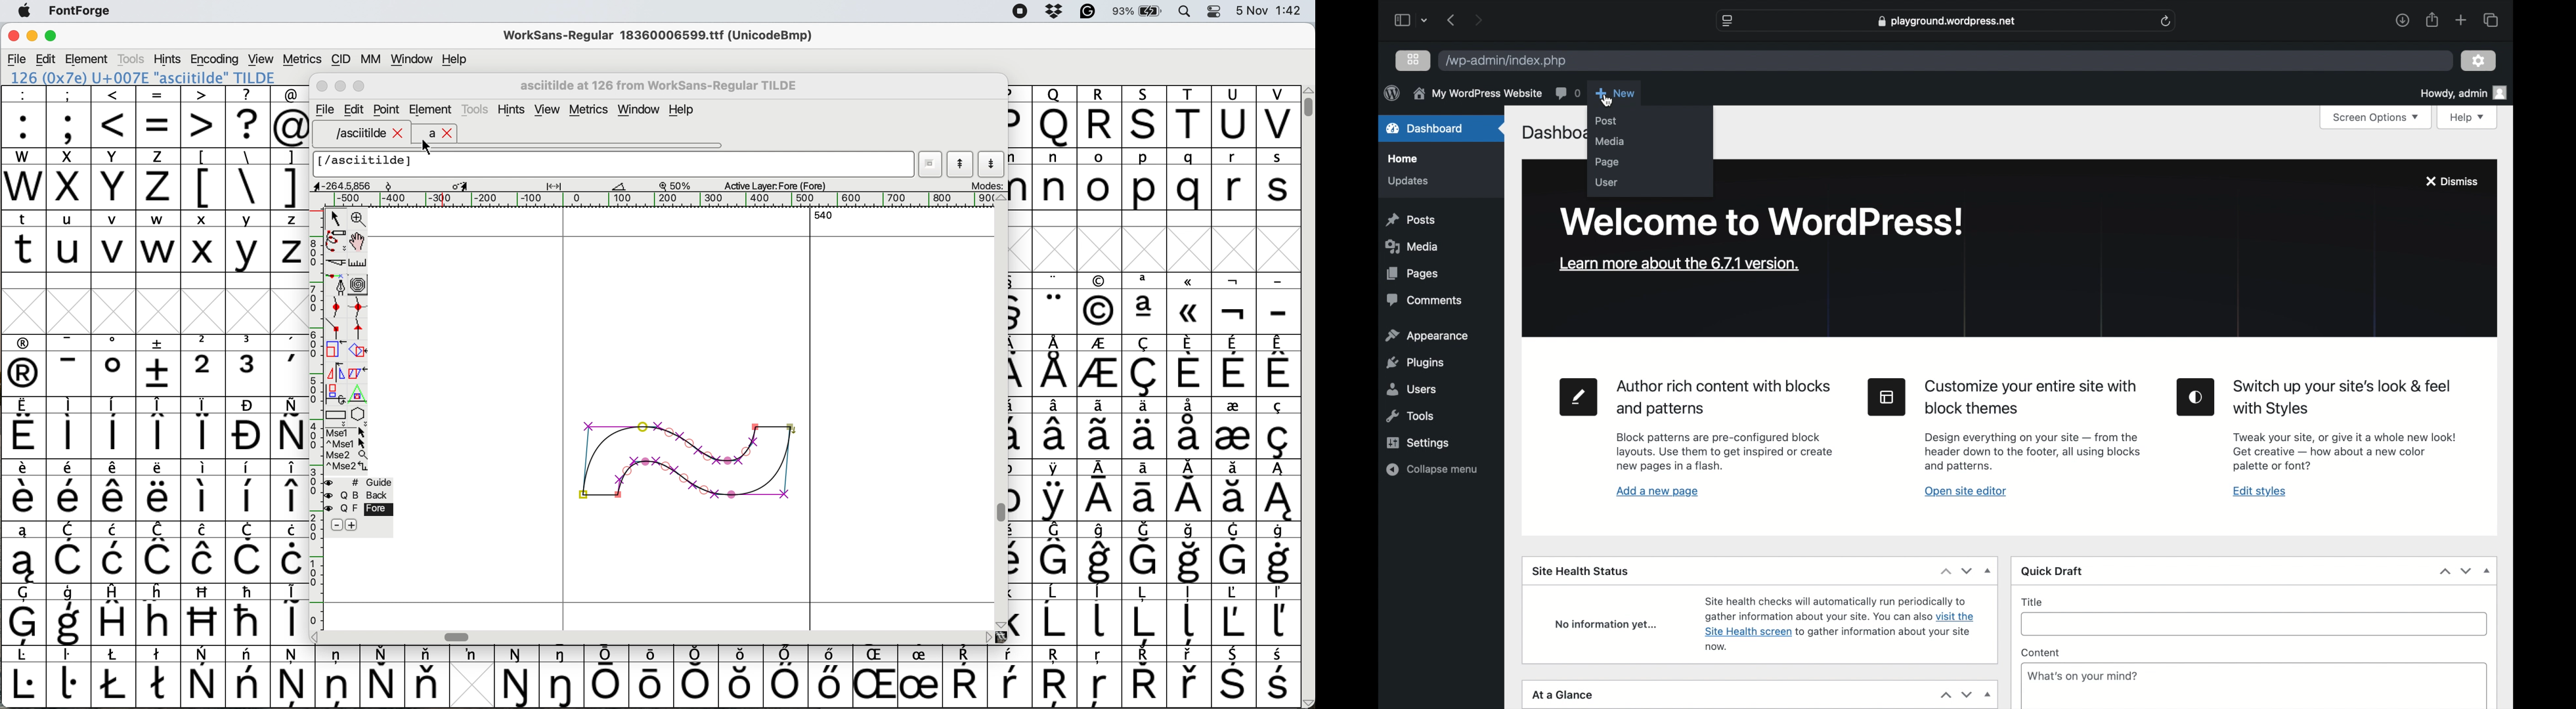 The image size is (2576, 728). What do you see at coordinates (1432, 469) in the screenshot?
I see `collapse menu` at bounding box center [1432, 469].